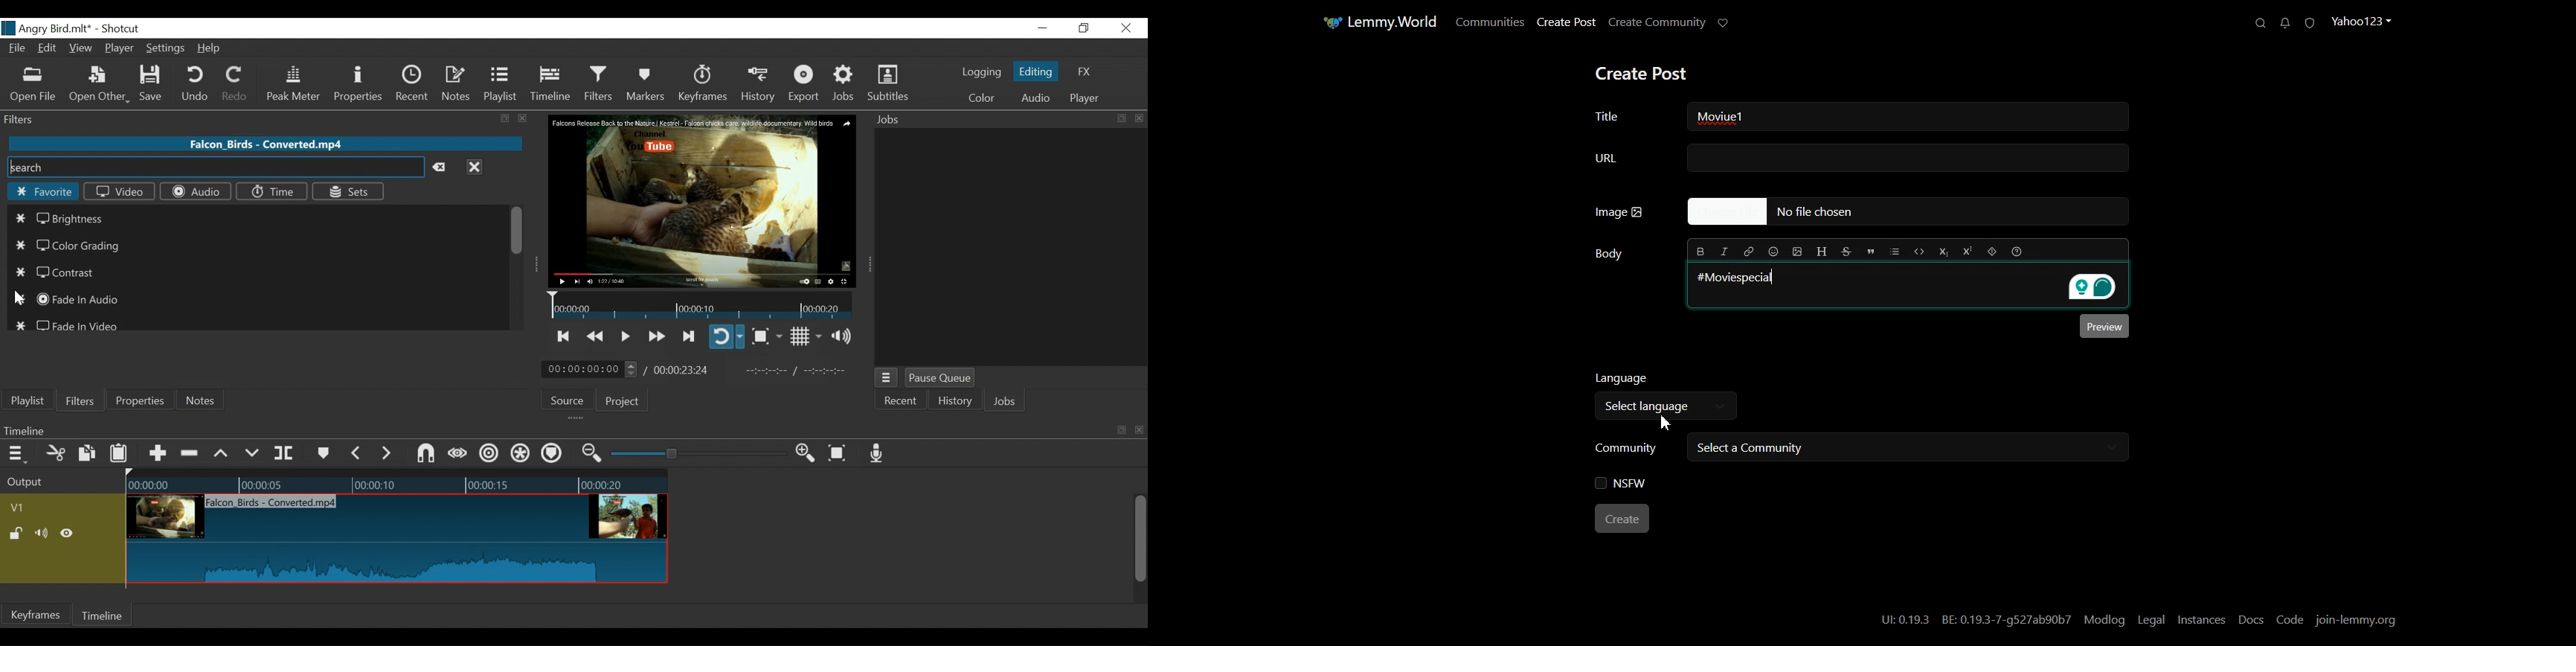 This screenshot has width=2576, height=672. Describe the element at coordinates (322, 453) in the screenshot. I see `Markers` at that location.